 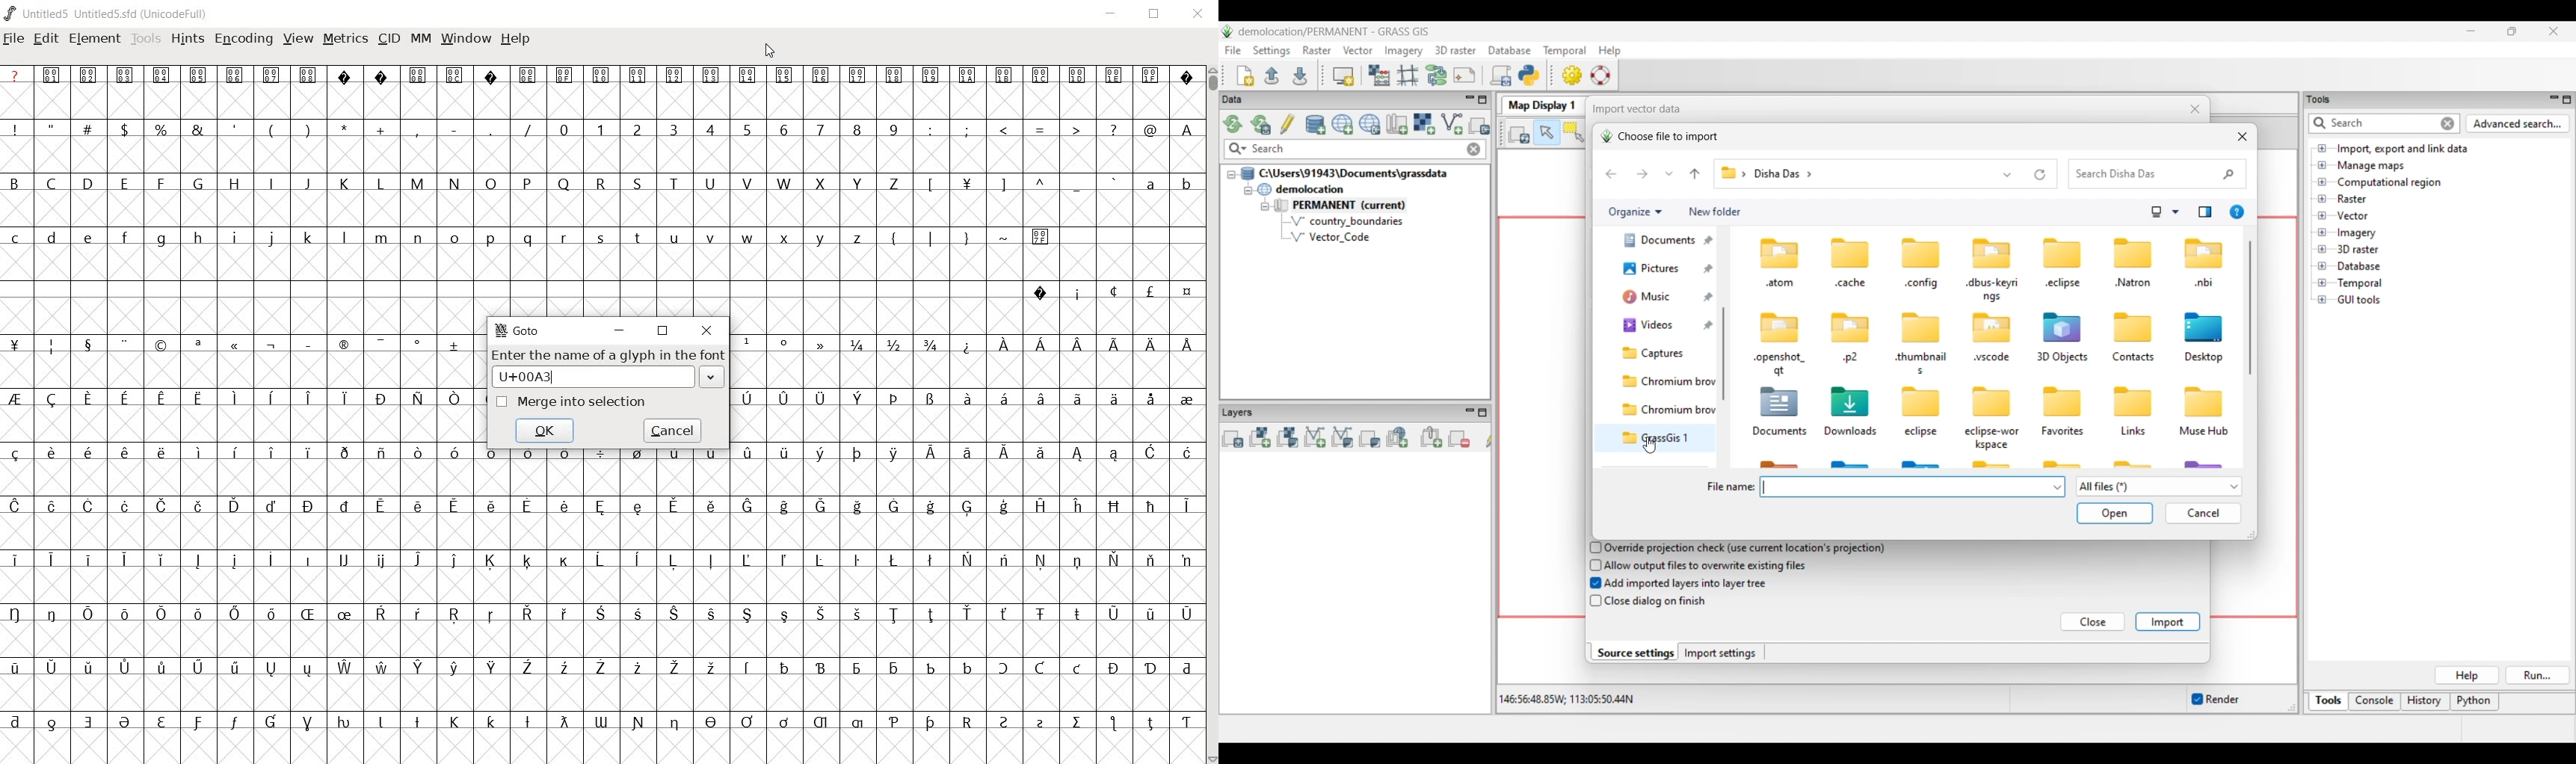 I want to click on ., so click(x=490, y=129).